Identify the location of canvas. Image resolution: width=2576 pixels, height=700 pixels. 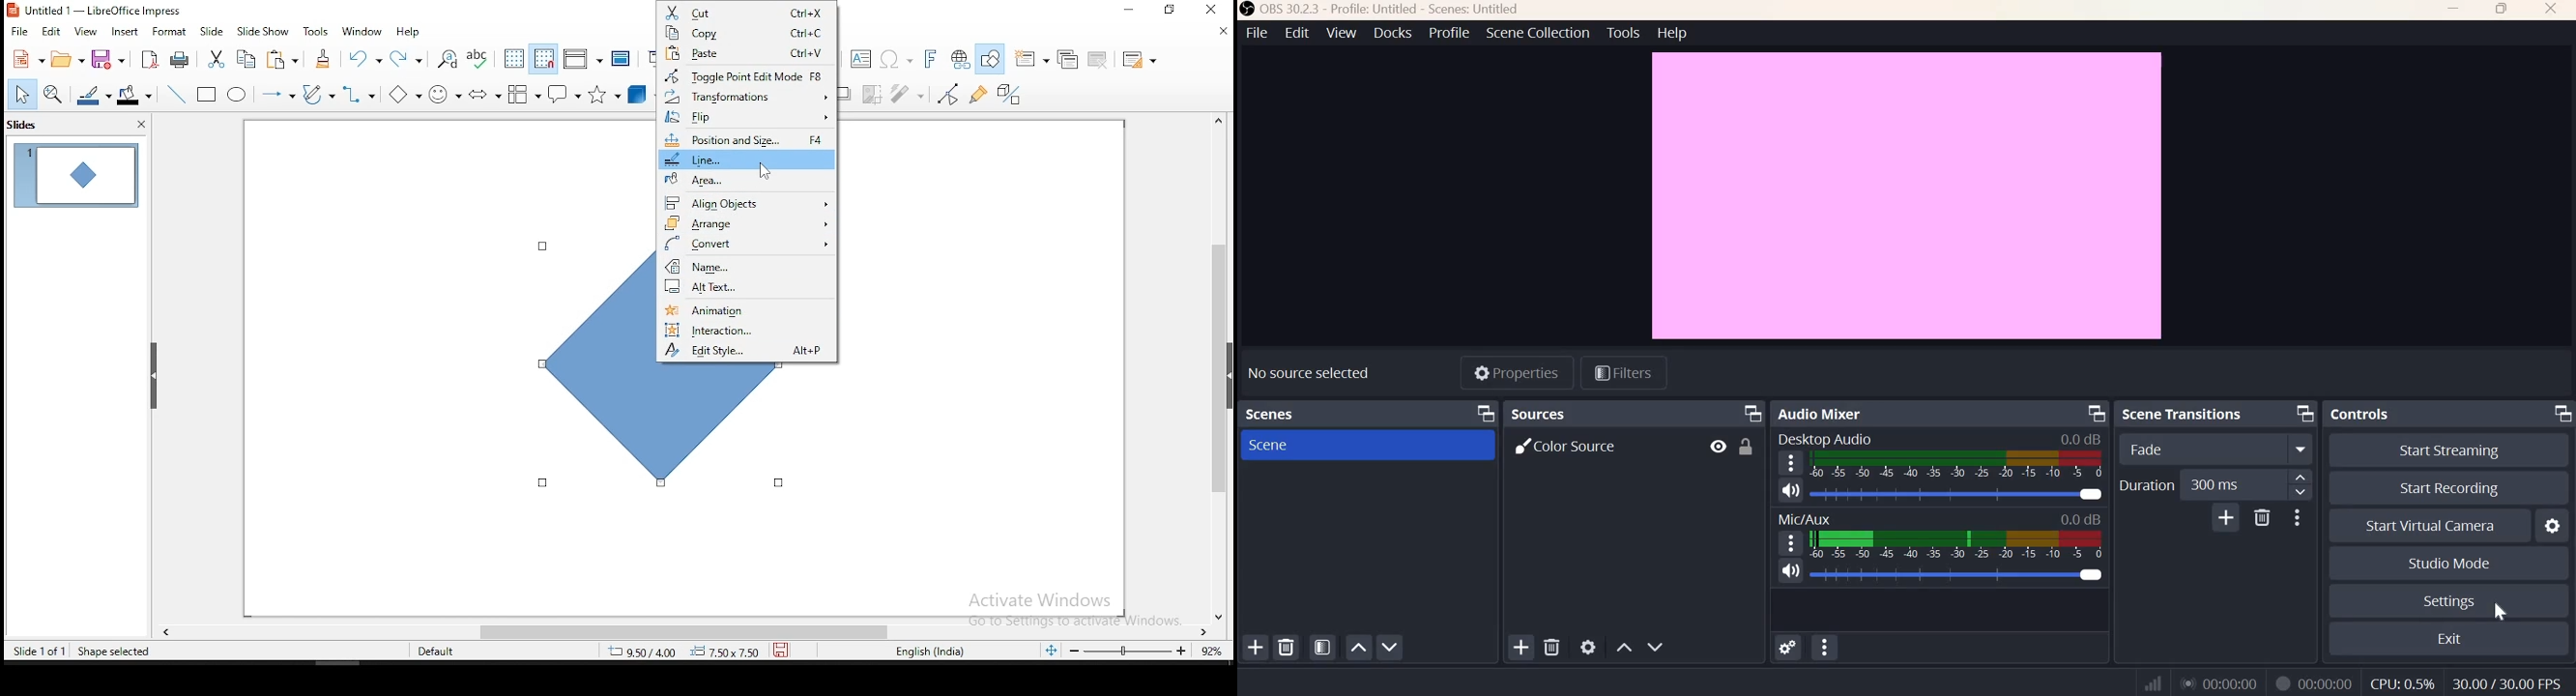
(1907, 195).